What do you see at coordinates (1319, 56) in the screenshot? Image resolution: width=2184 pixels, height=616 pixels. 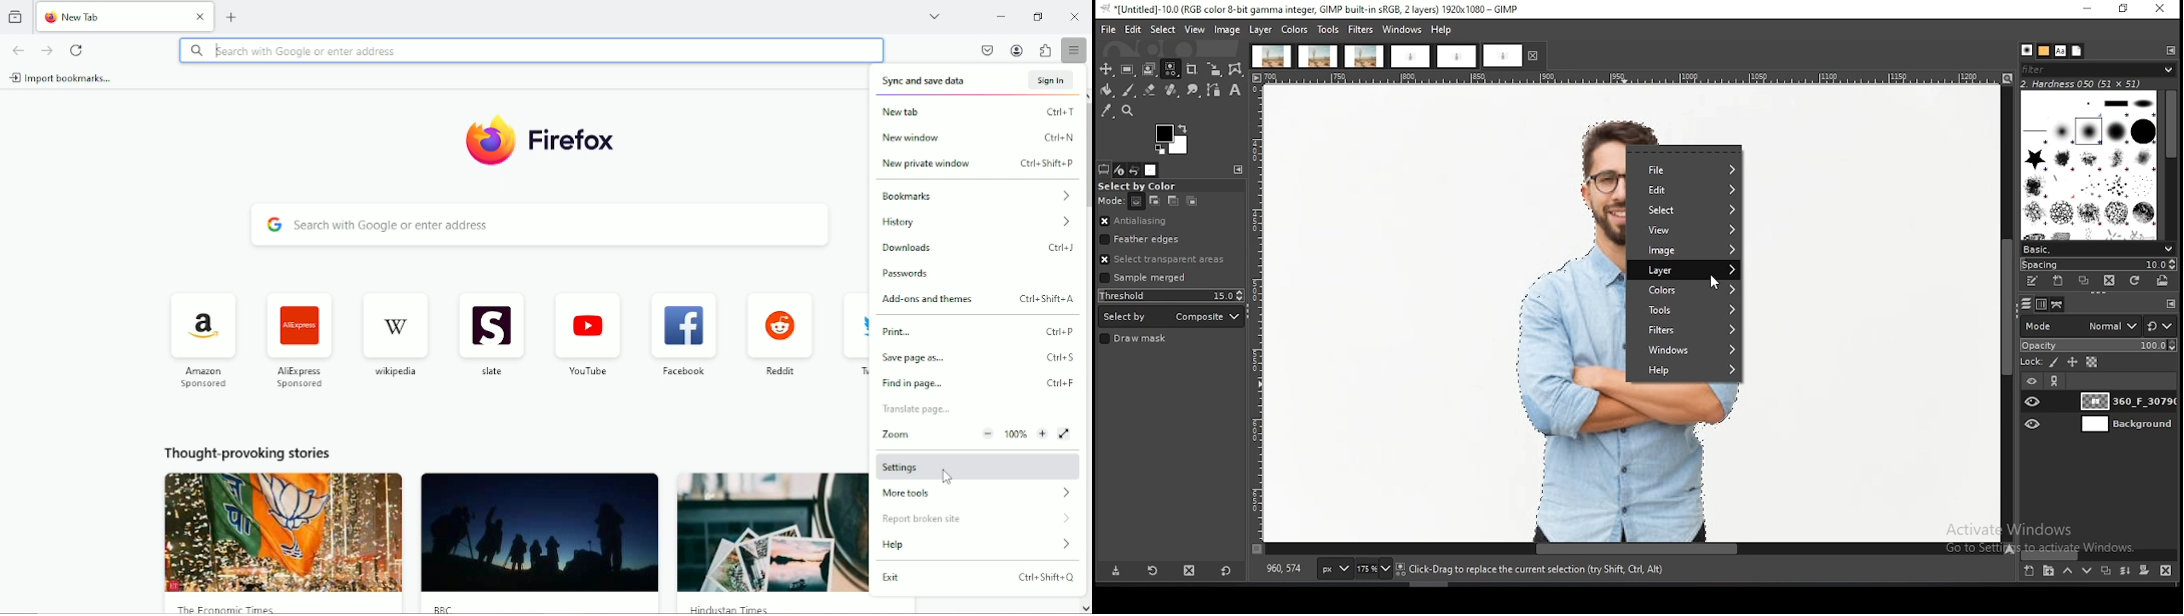 I see `project tab` at bounding box center [1319, 56].